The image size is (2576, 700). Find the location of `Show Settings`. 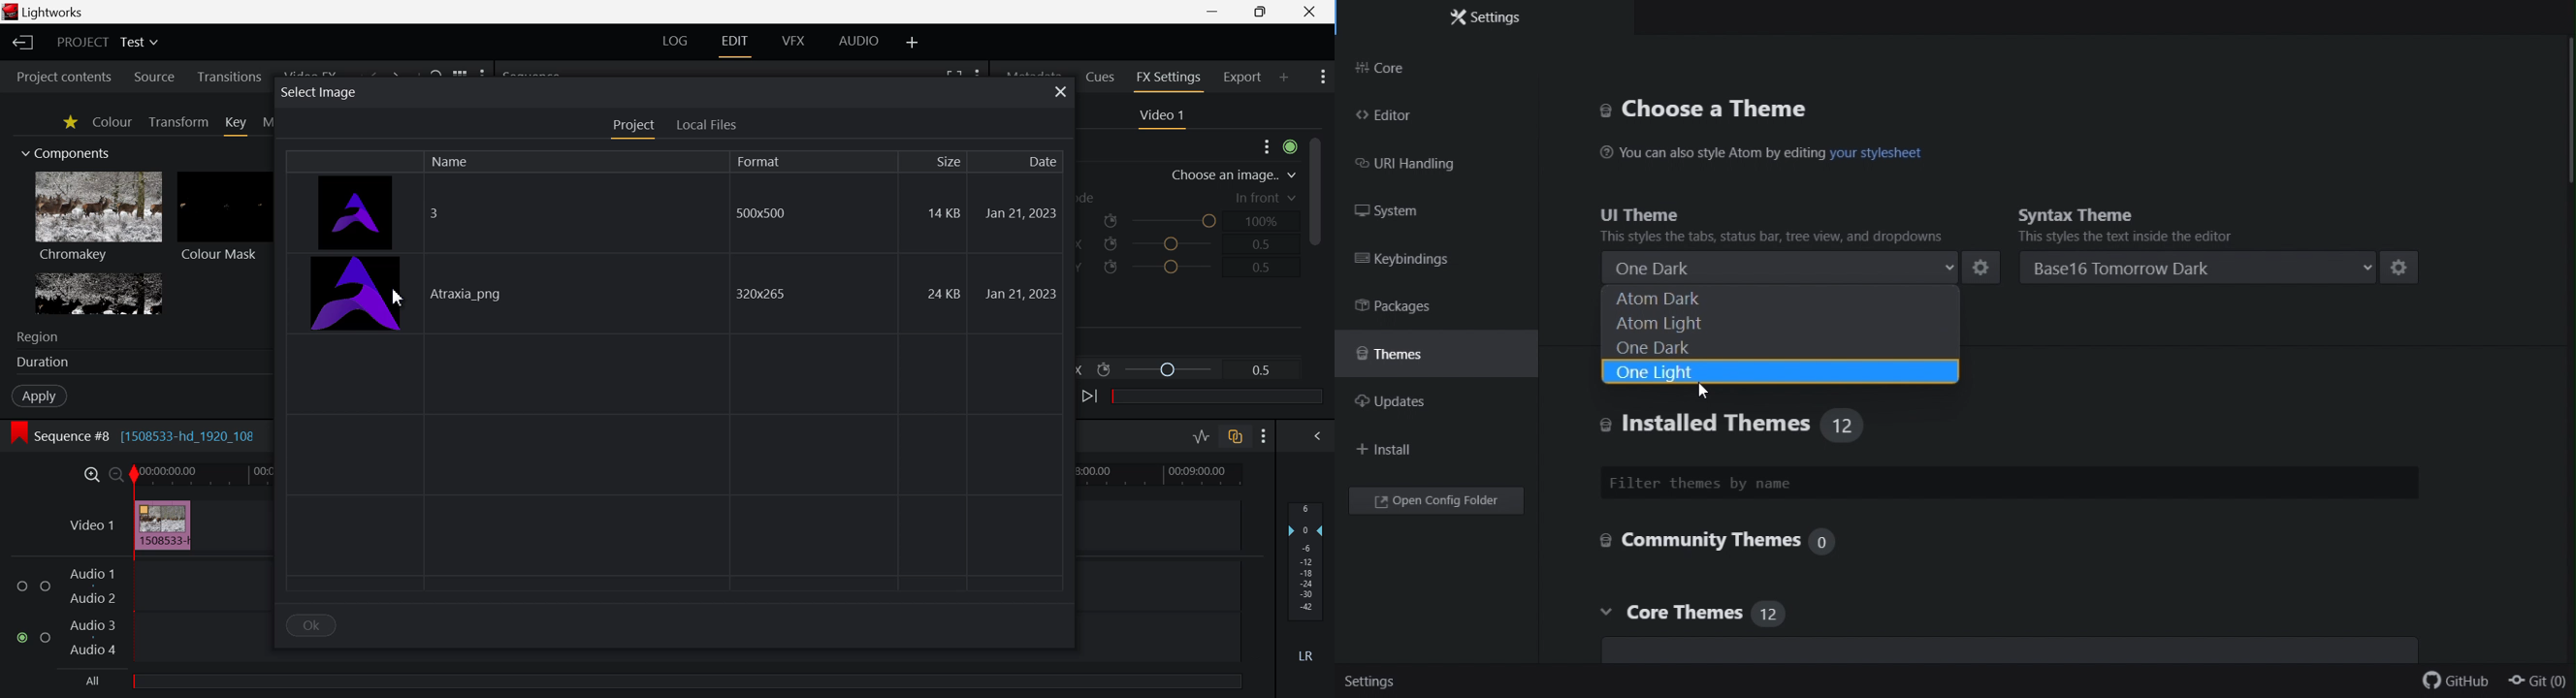

Show Settings is located at coordinates (1262, 435).